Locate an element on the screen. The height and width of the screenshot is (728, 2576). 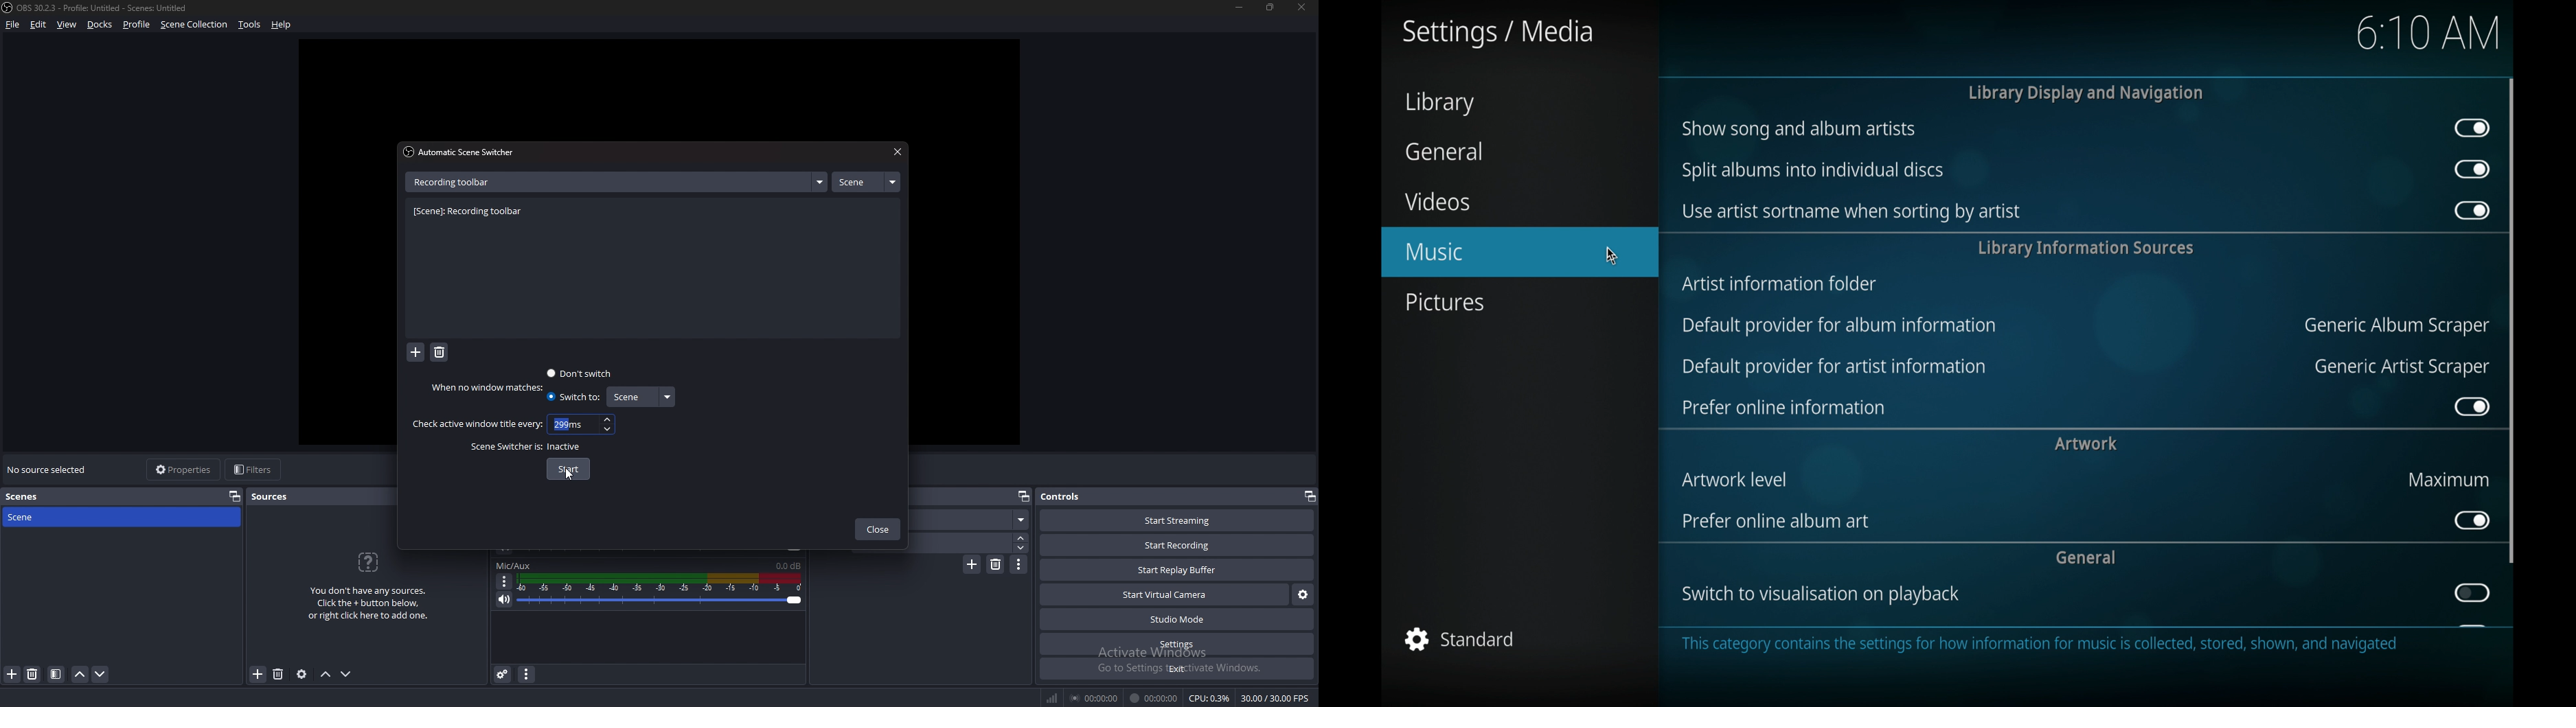
resize is located at coordinates (1272, 7).